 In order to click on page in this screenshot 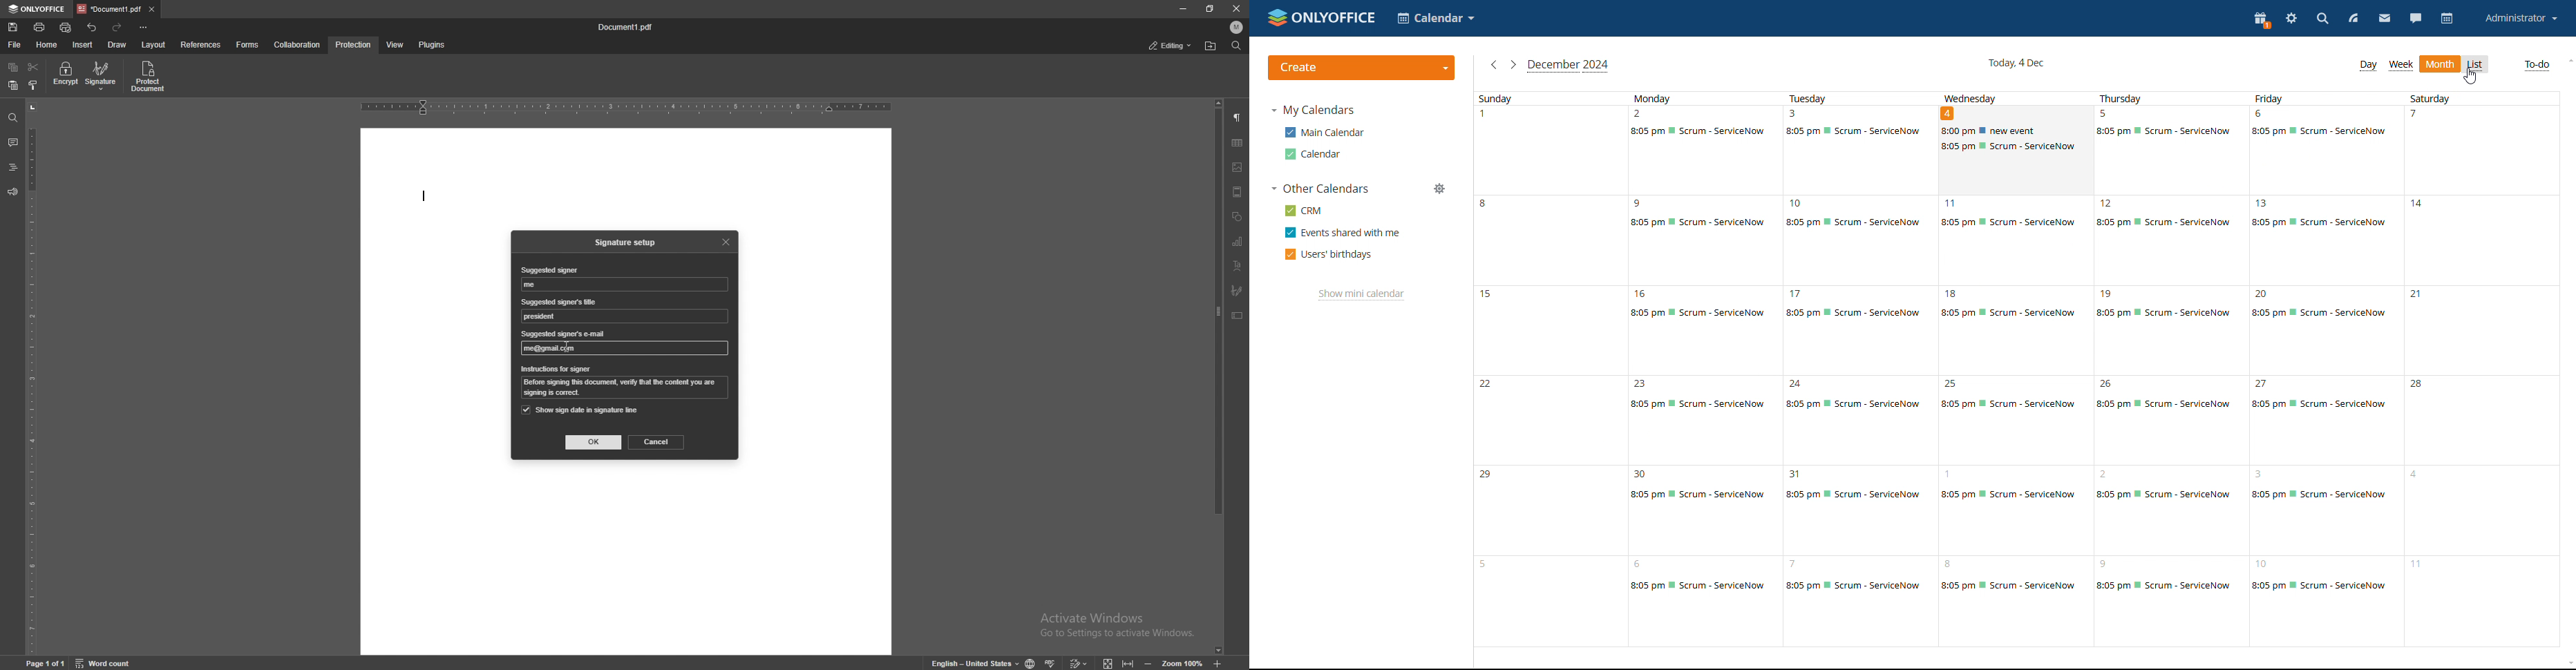, I will do `click(48, 662)`.